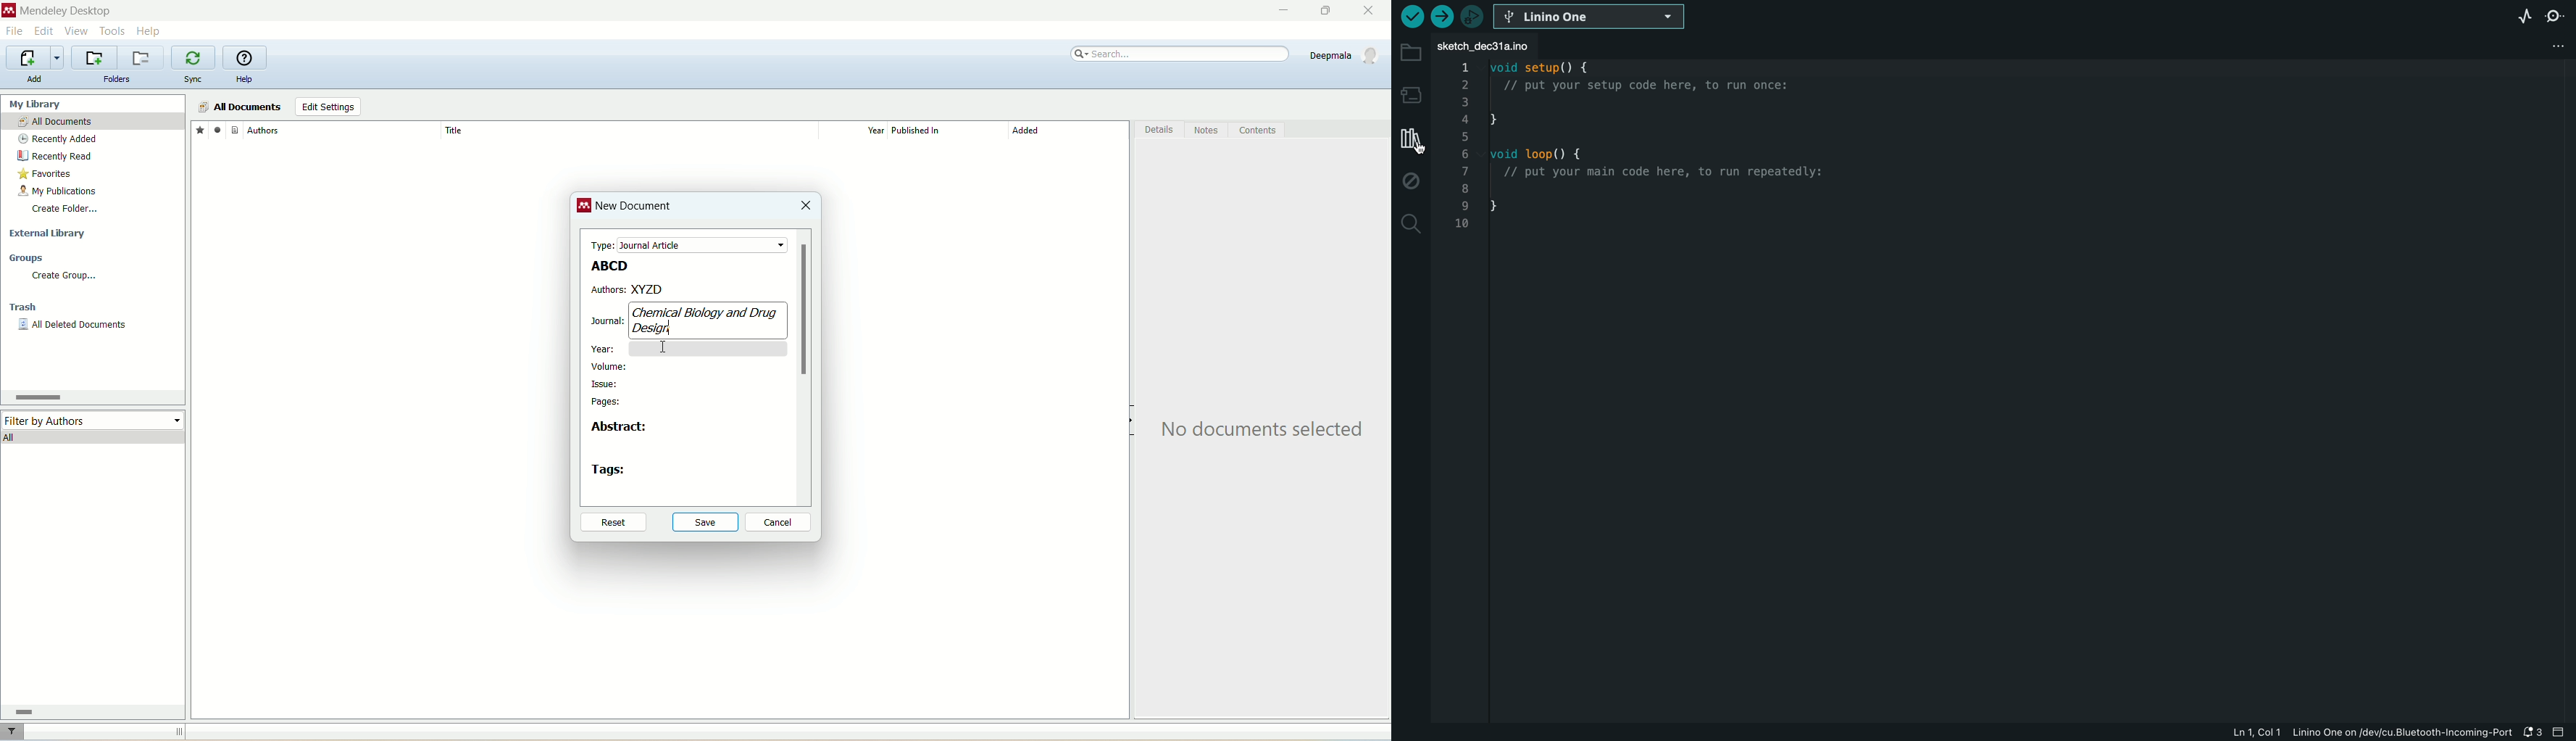 This screenshot has height=756, width=2576. What do you see at coordinates (94, 58) in the screenshot?
I see `create a new folder` at bounding box center [94, 58].